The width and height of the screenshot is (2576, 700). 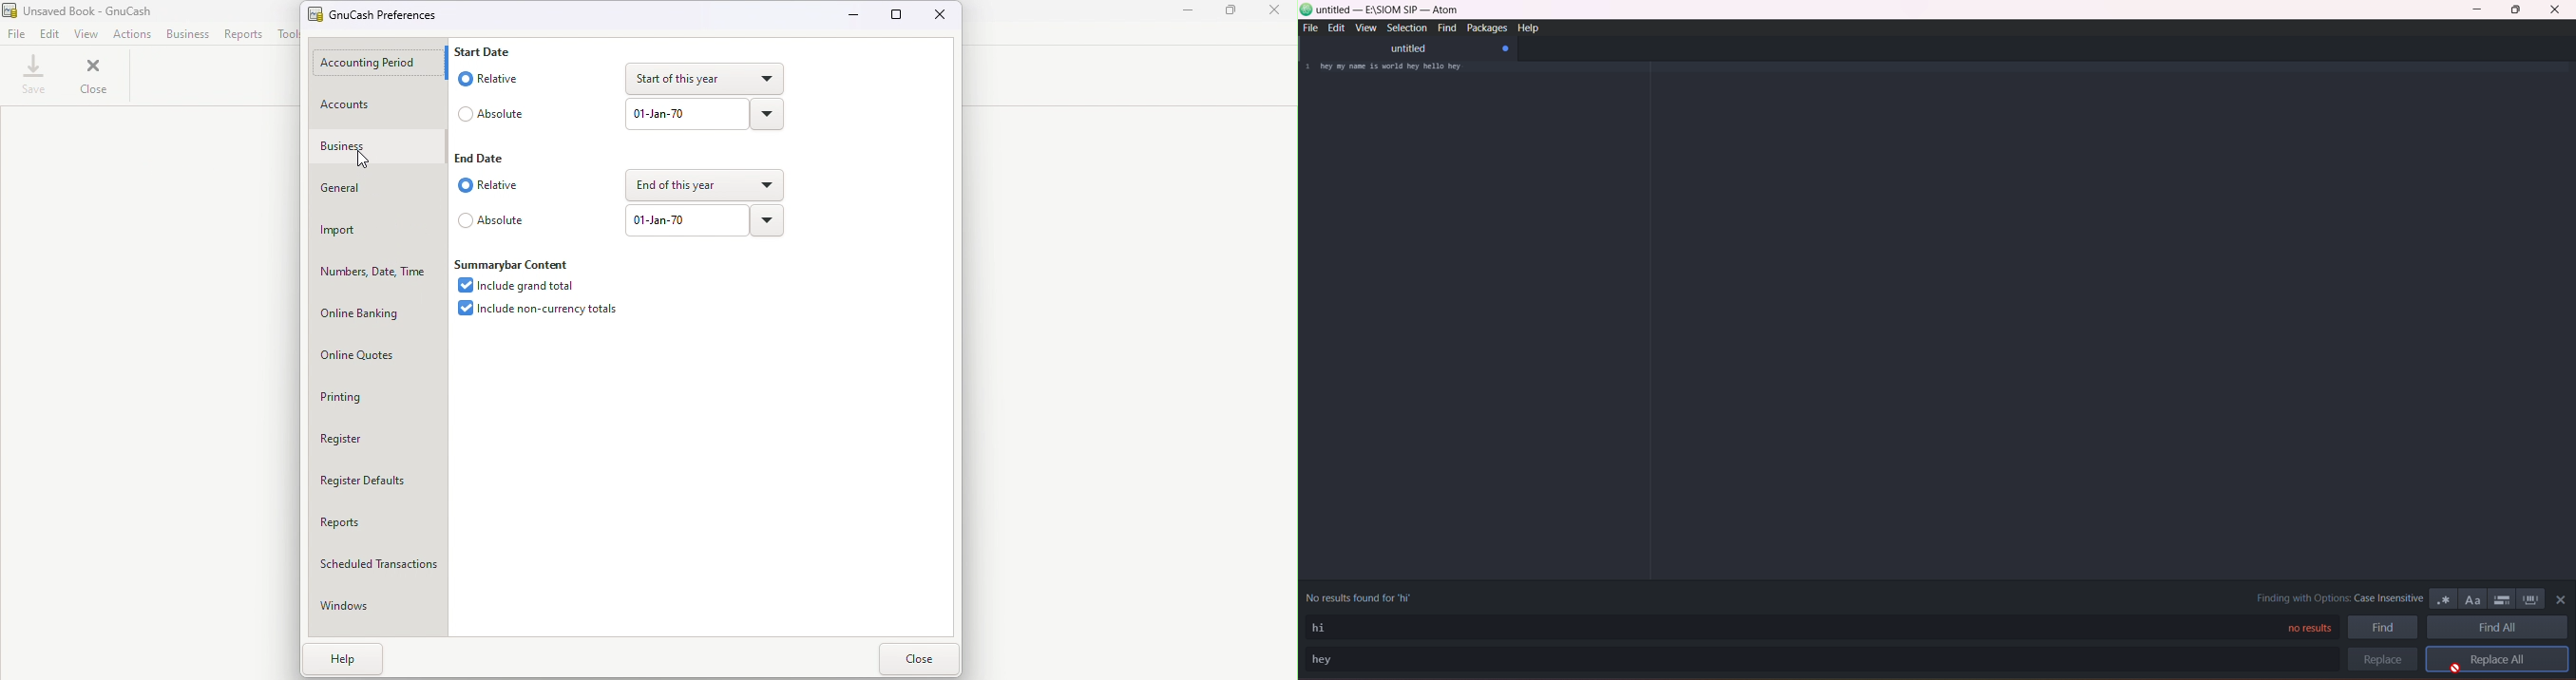 I want to click on Windows, so click(x=381, y=610).